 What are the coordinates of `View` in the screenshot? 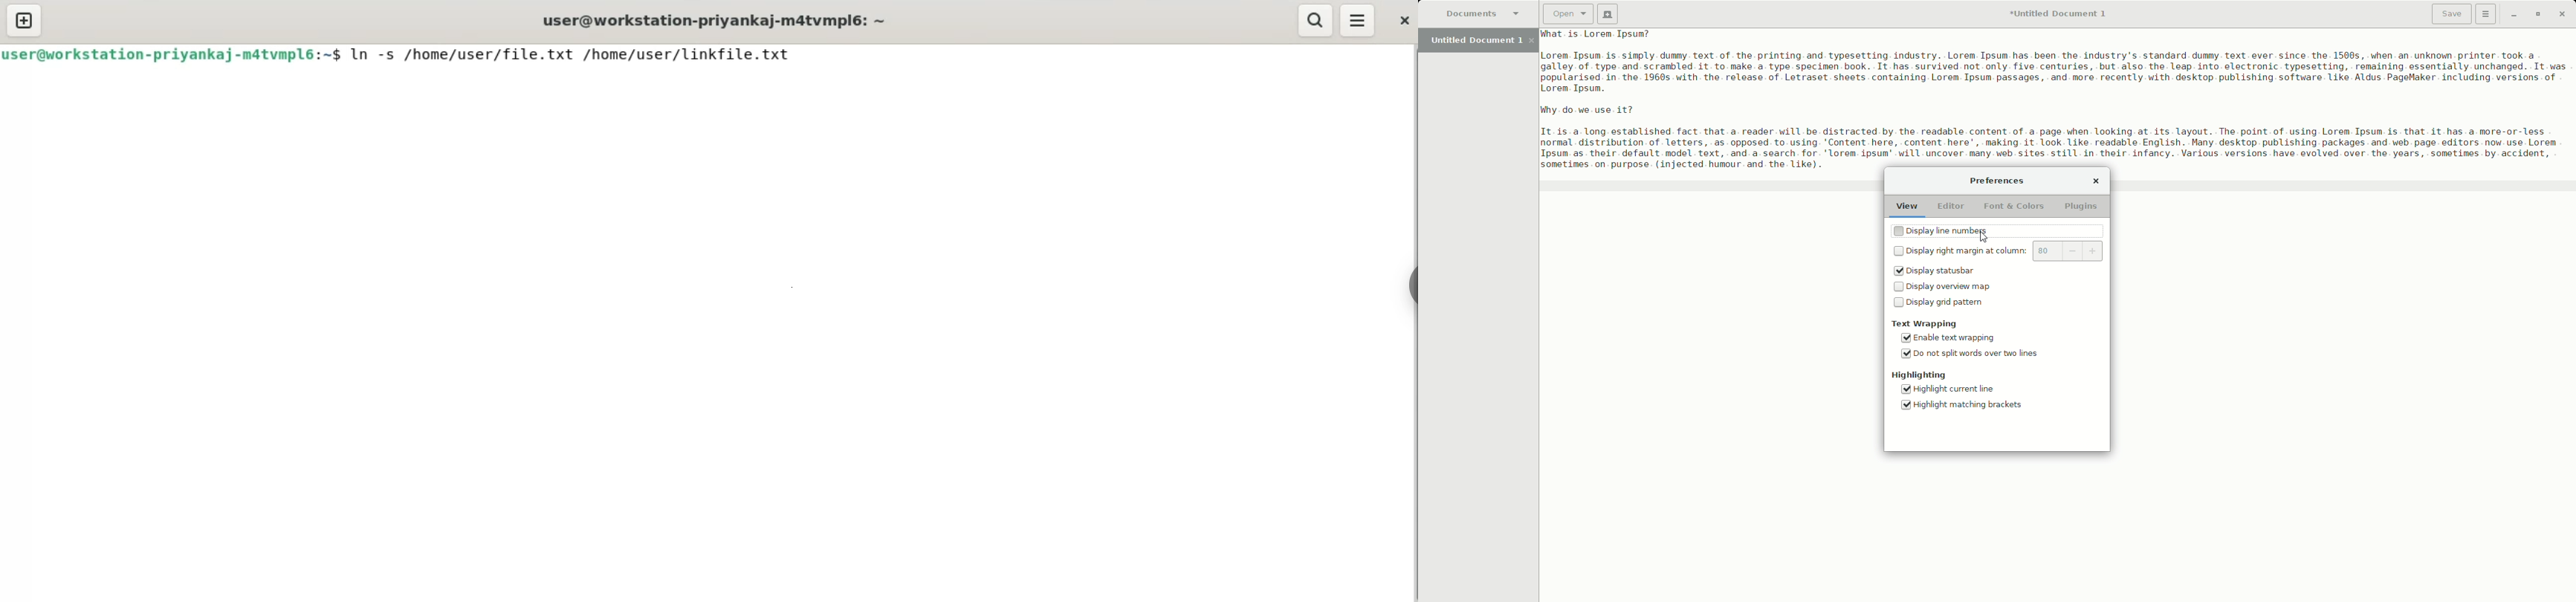 It's located at (1905, 208).